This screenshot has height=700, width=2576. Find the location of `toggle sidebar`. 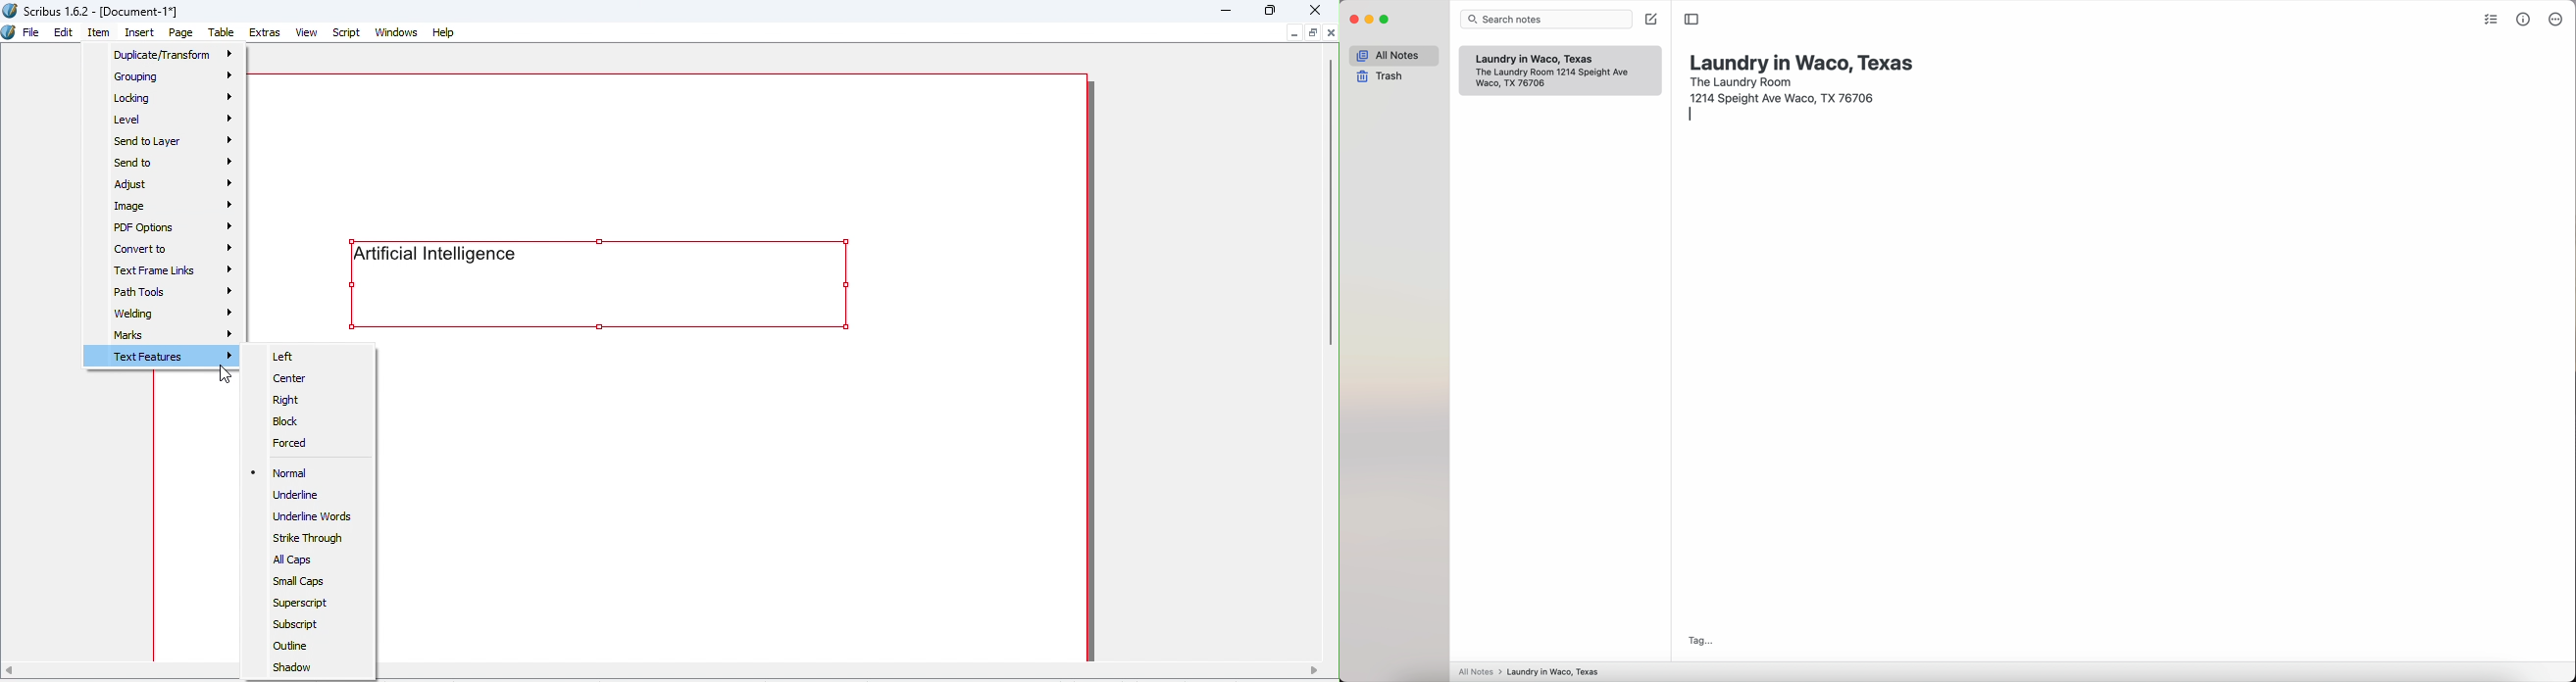

toggle sidebar is located at coordinates (1692, 19).